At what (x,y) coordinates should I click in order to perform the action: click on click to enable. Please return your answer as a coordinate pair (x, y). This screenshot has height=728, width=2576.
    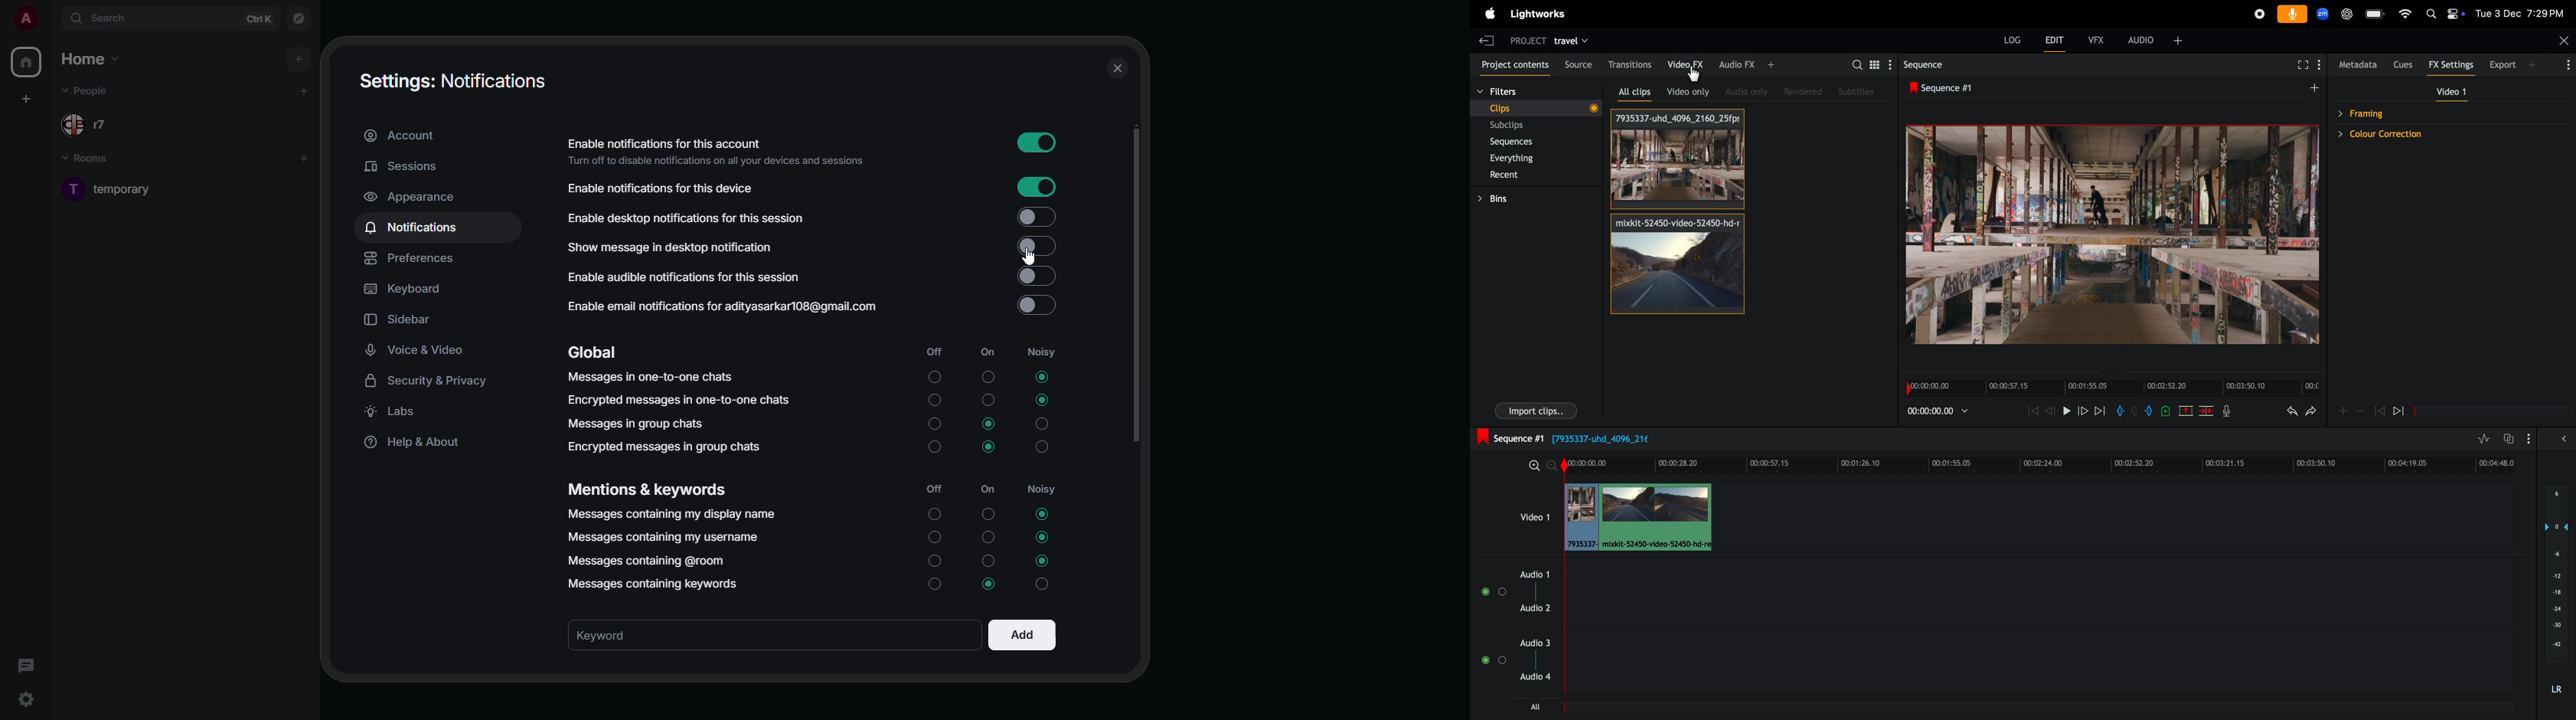
    Looking at the image, I should click on (1036, 214).